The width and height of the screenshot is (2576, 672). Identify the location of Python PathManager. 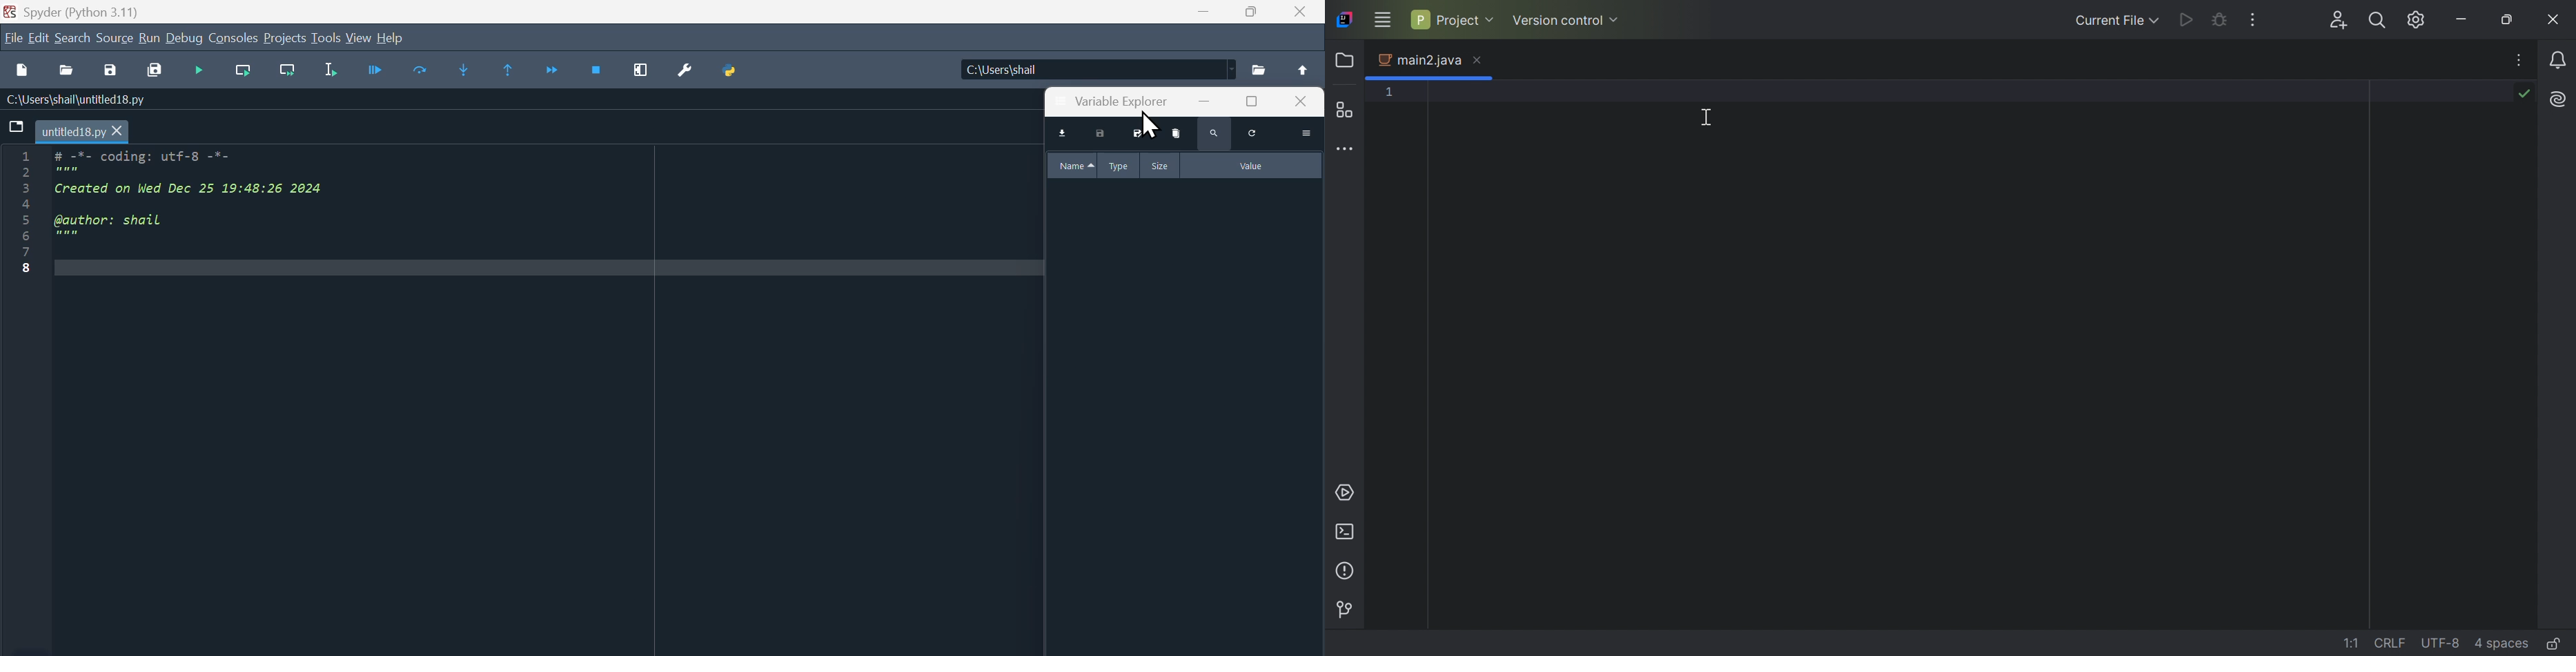
(736, 73).